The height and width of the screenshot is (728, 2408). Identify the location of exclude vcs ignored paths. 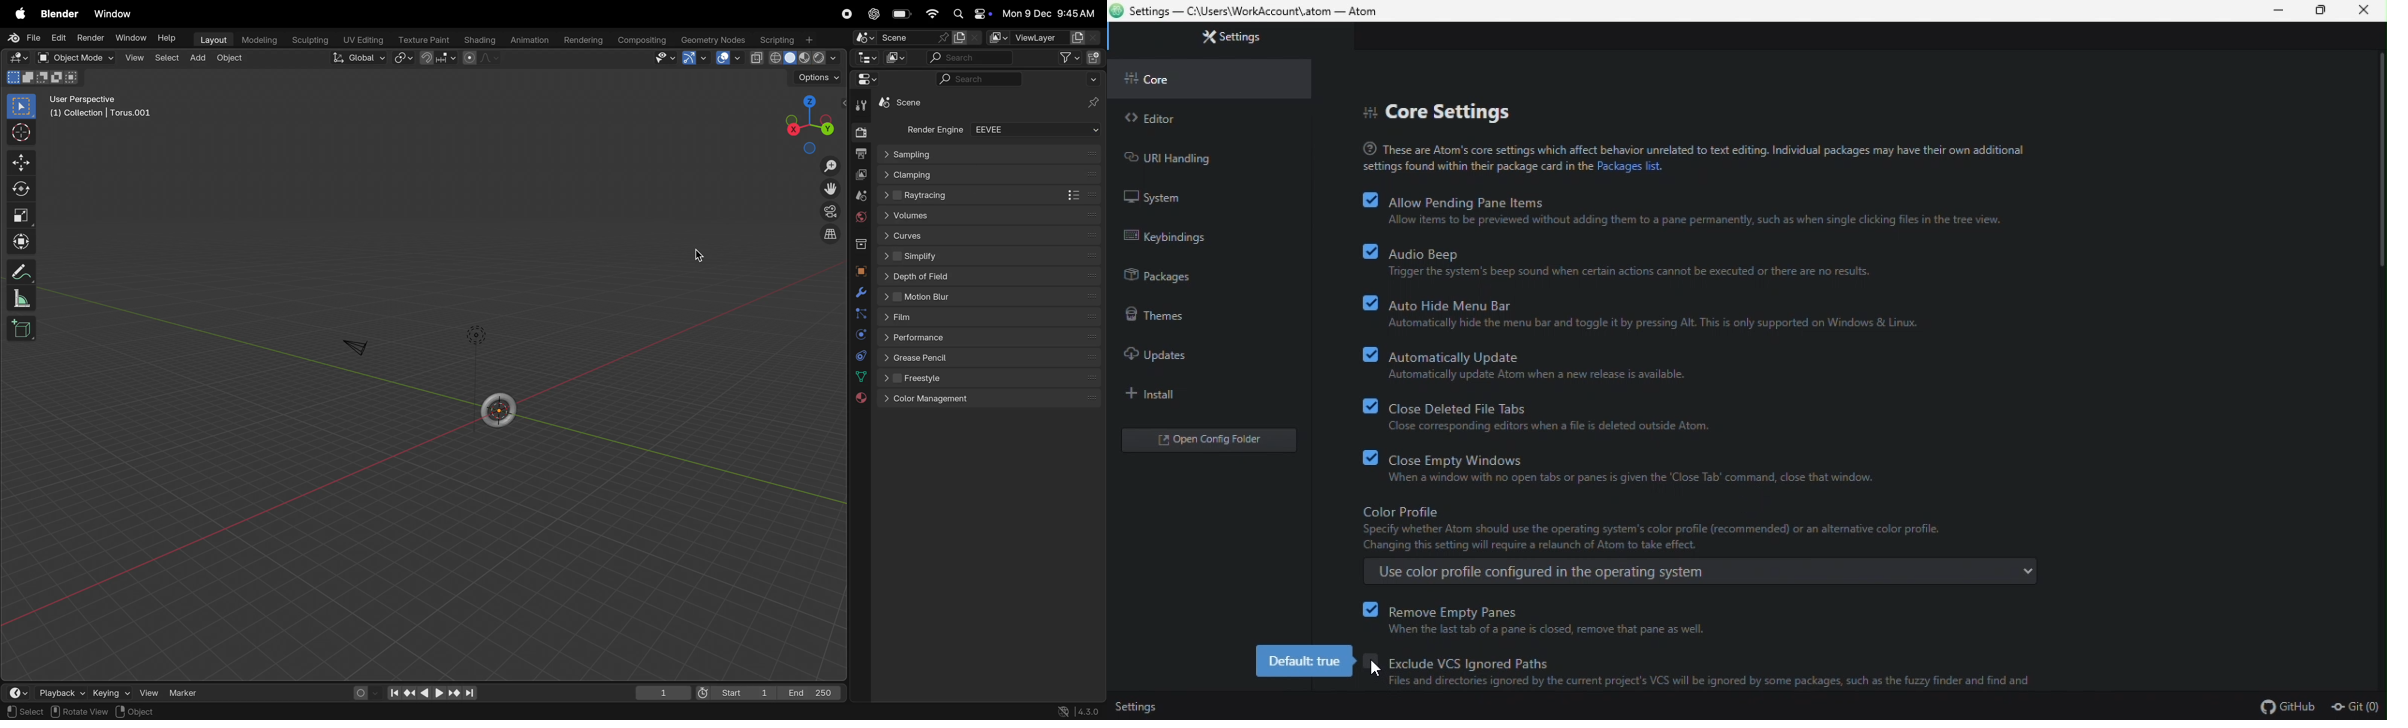
(1711, 672).